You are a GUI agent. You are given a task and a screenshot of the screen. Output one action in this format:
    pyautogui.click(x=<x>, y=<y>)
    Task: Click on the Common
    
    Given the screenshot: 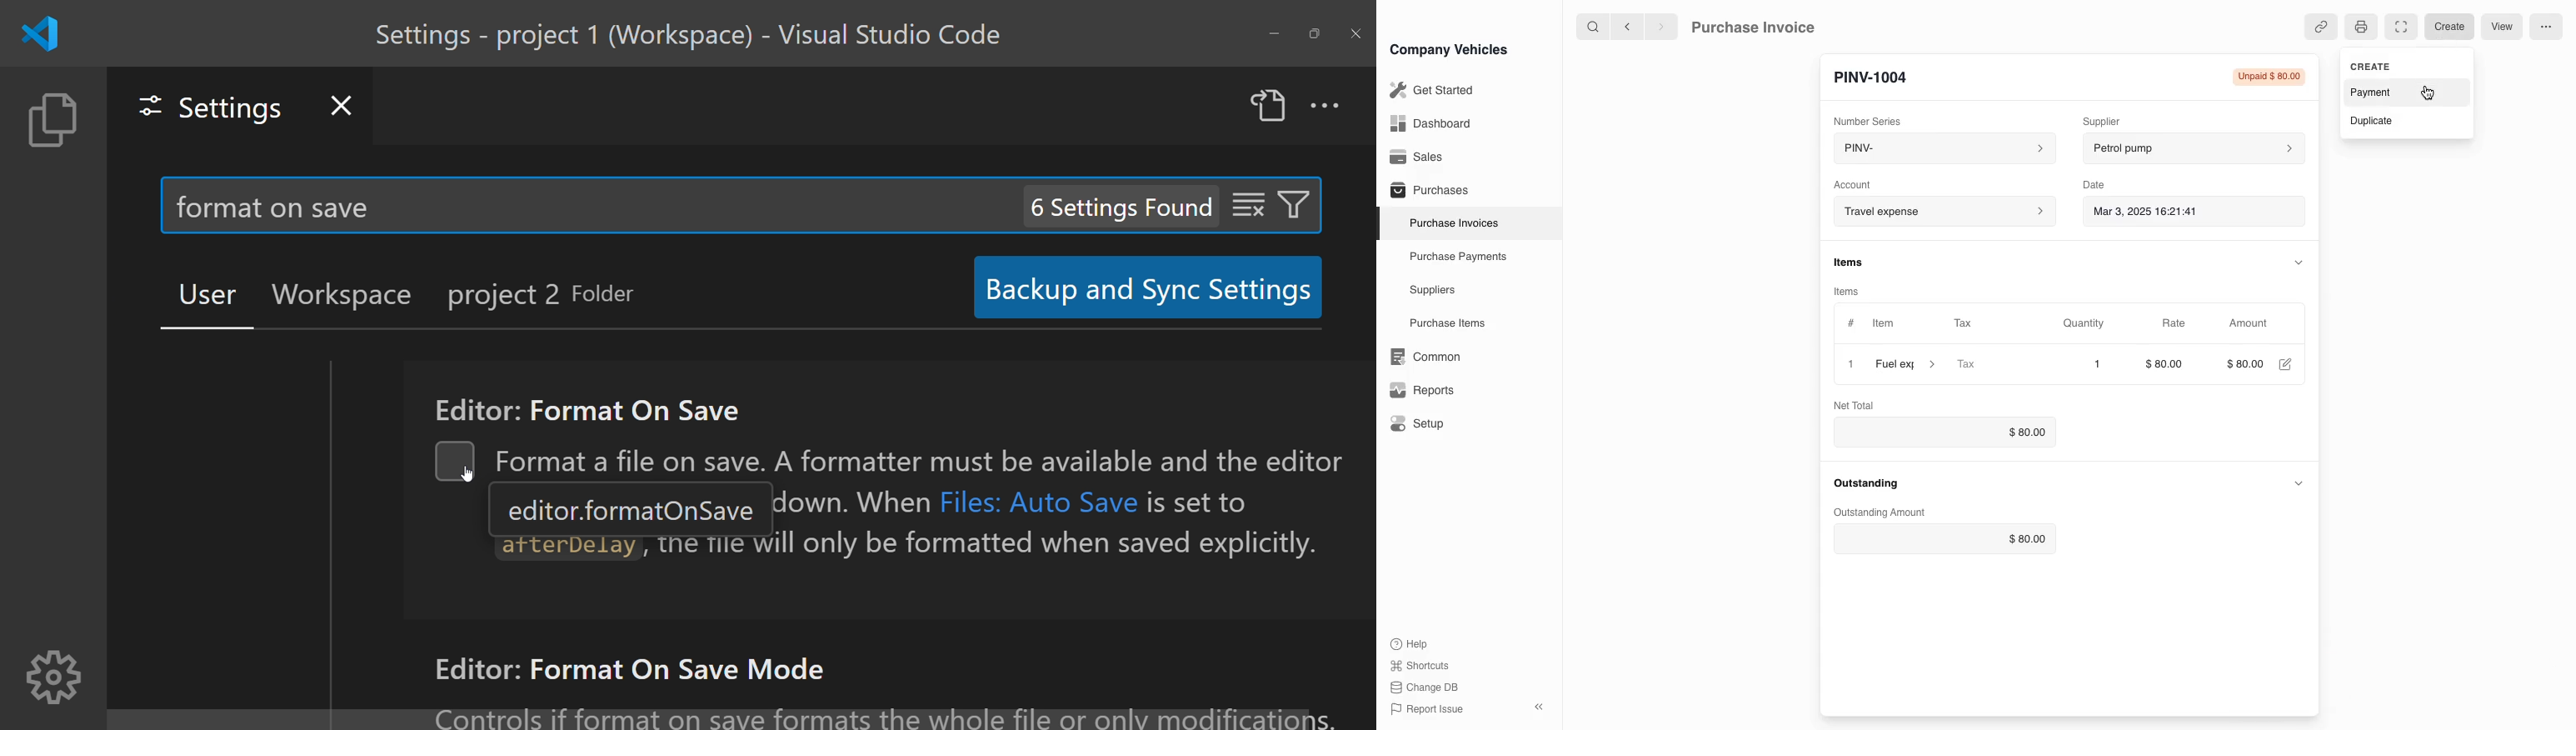 What is the action you would take?
    pyautogui.click(x=1421, y=357)
    